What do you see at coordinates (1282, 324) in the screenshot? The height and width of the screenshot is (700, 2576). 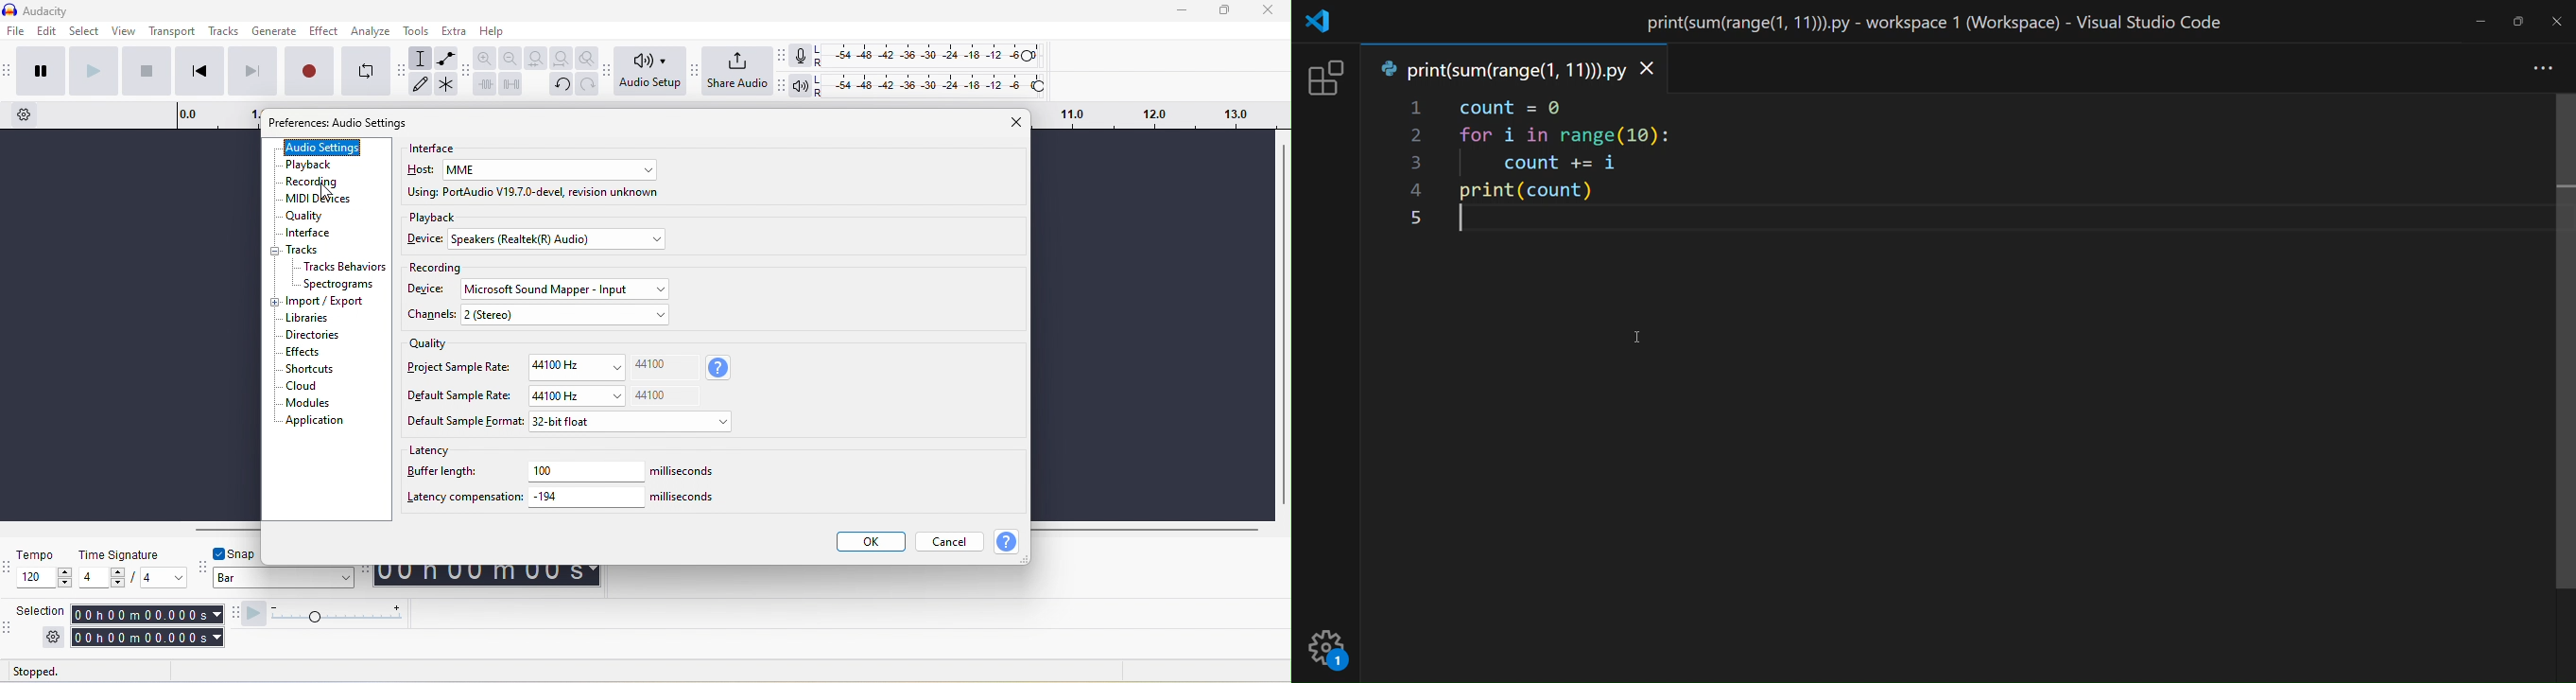 I see `vertical scroll bar` at bounding box center [1282, 324].